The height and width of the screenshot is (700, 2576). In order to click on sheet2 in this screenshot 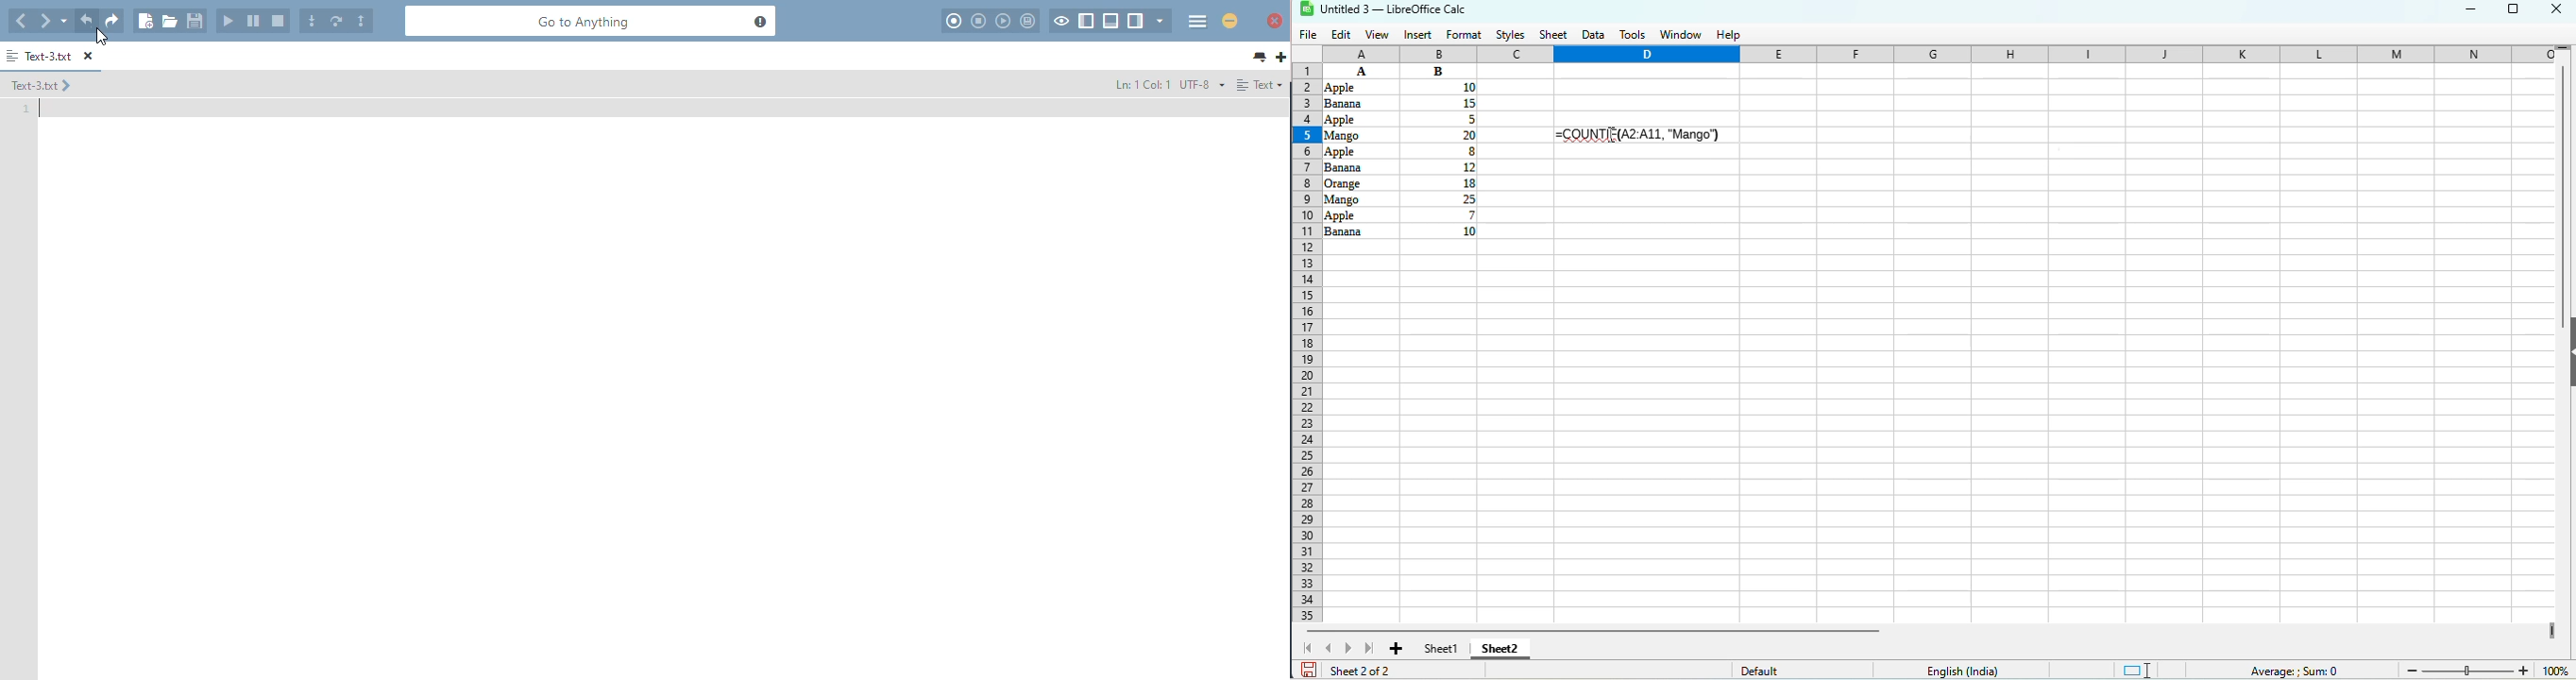, I will do `click(1501, 648)`.